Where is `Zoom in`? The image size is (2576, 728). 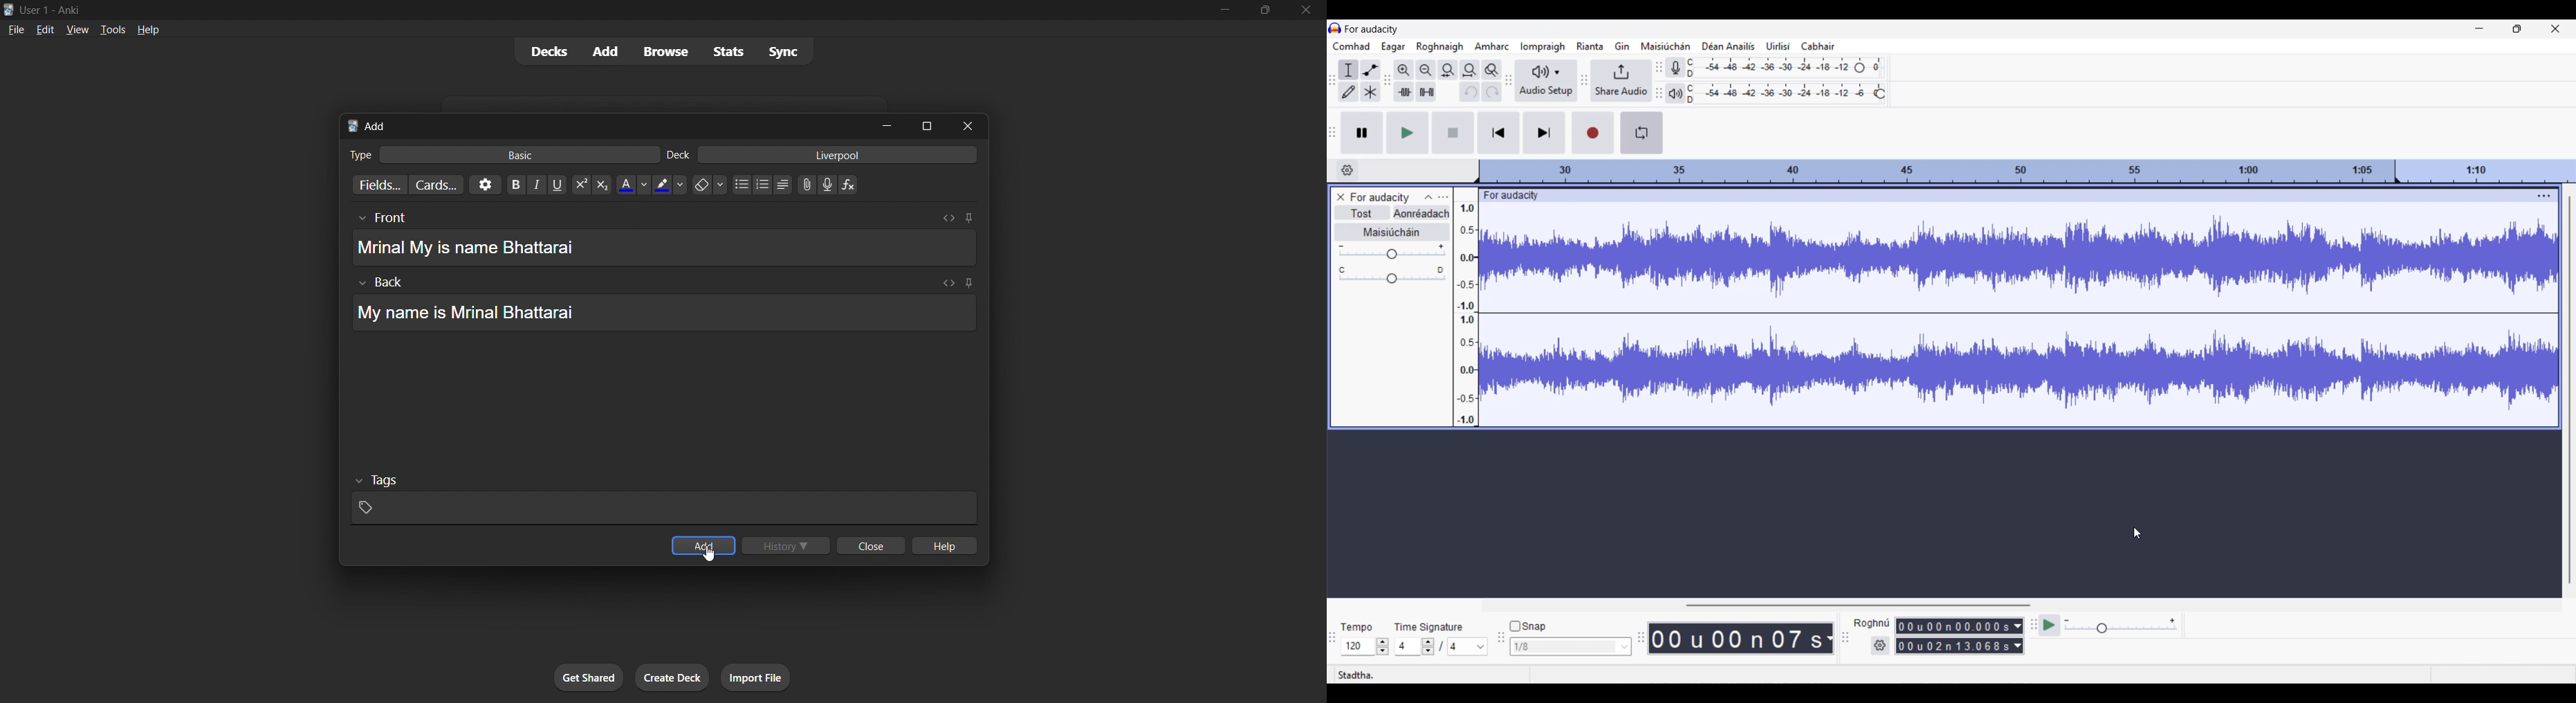
Zoom in is located at coordinates (1404, 70).